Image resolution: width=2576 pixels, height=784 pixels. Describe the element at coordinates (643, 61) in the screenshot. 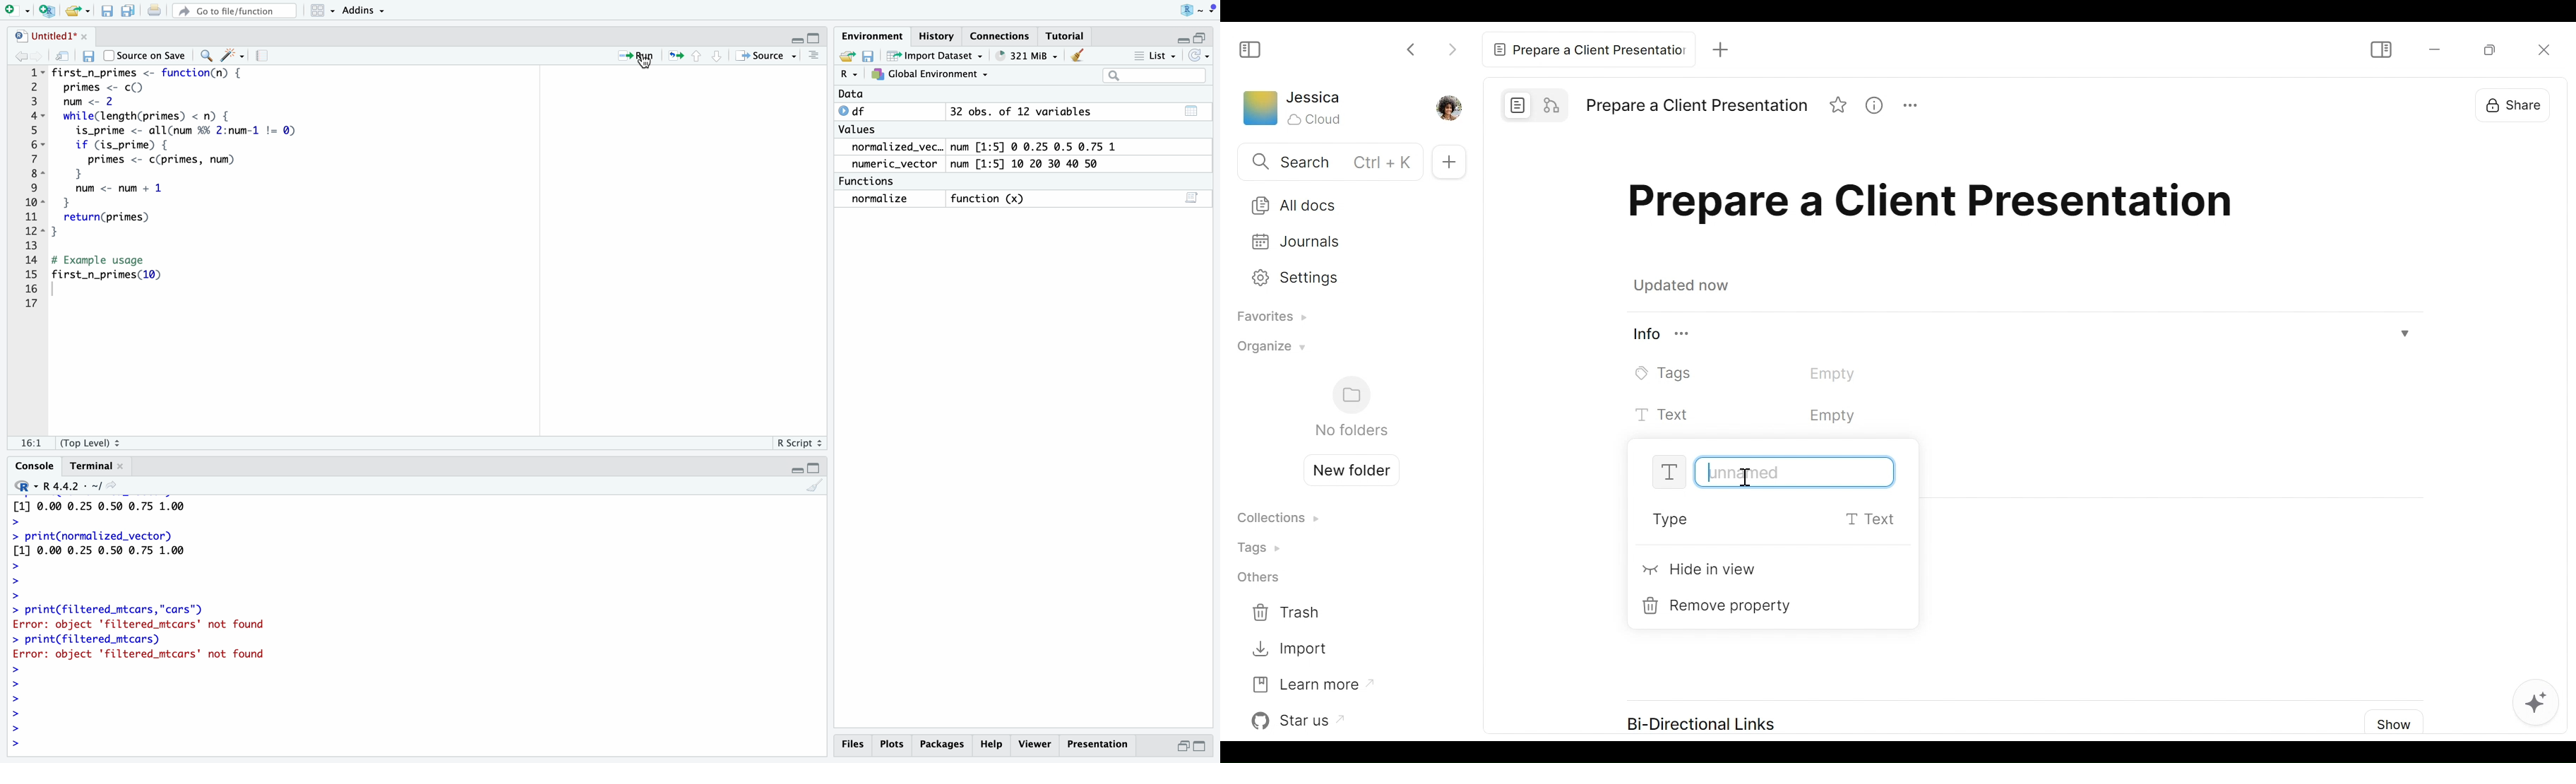

I see `cursor` at that location.